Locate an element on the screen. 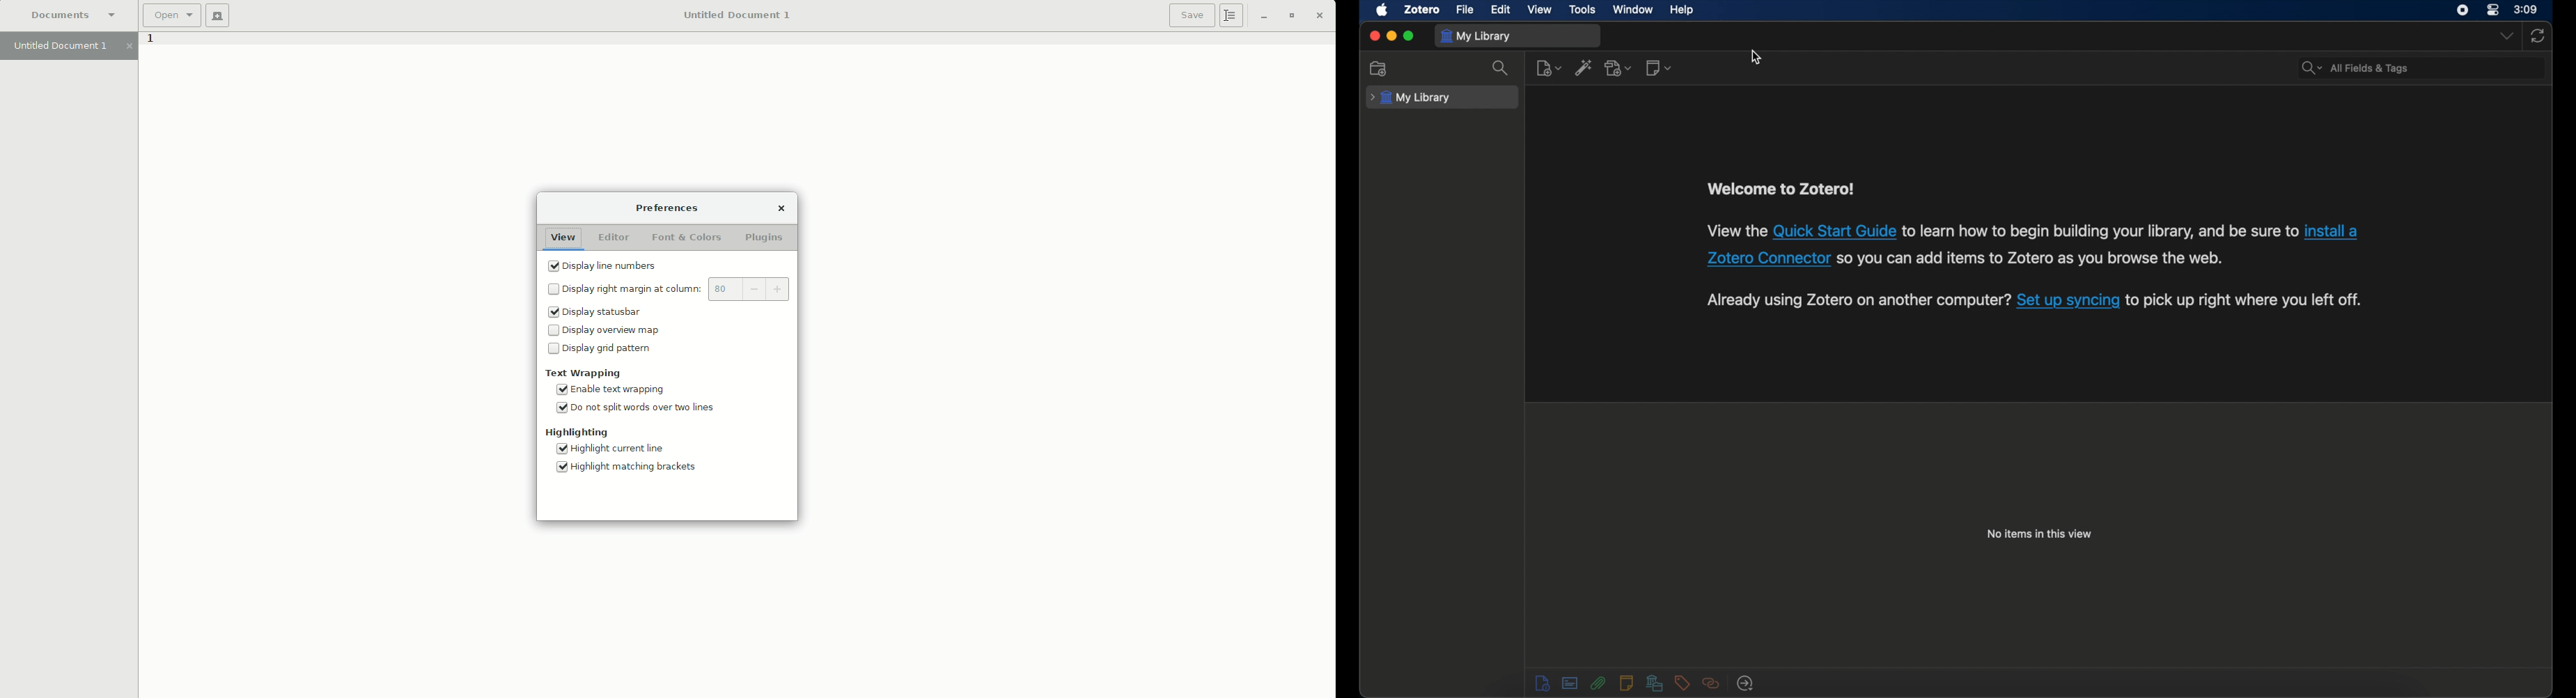  info is located at coordinates (2038, 246).